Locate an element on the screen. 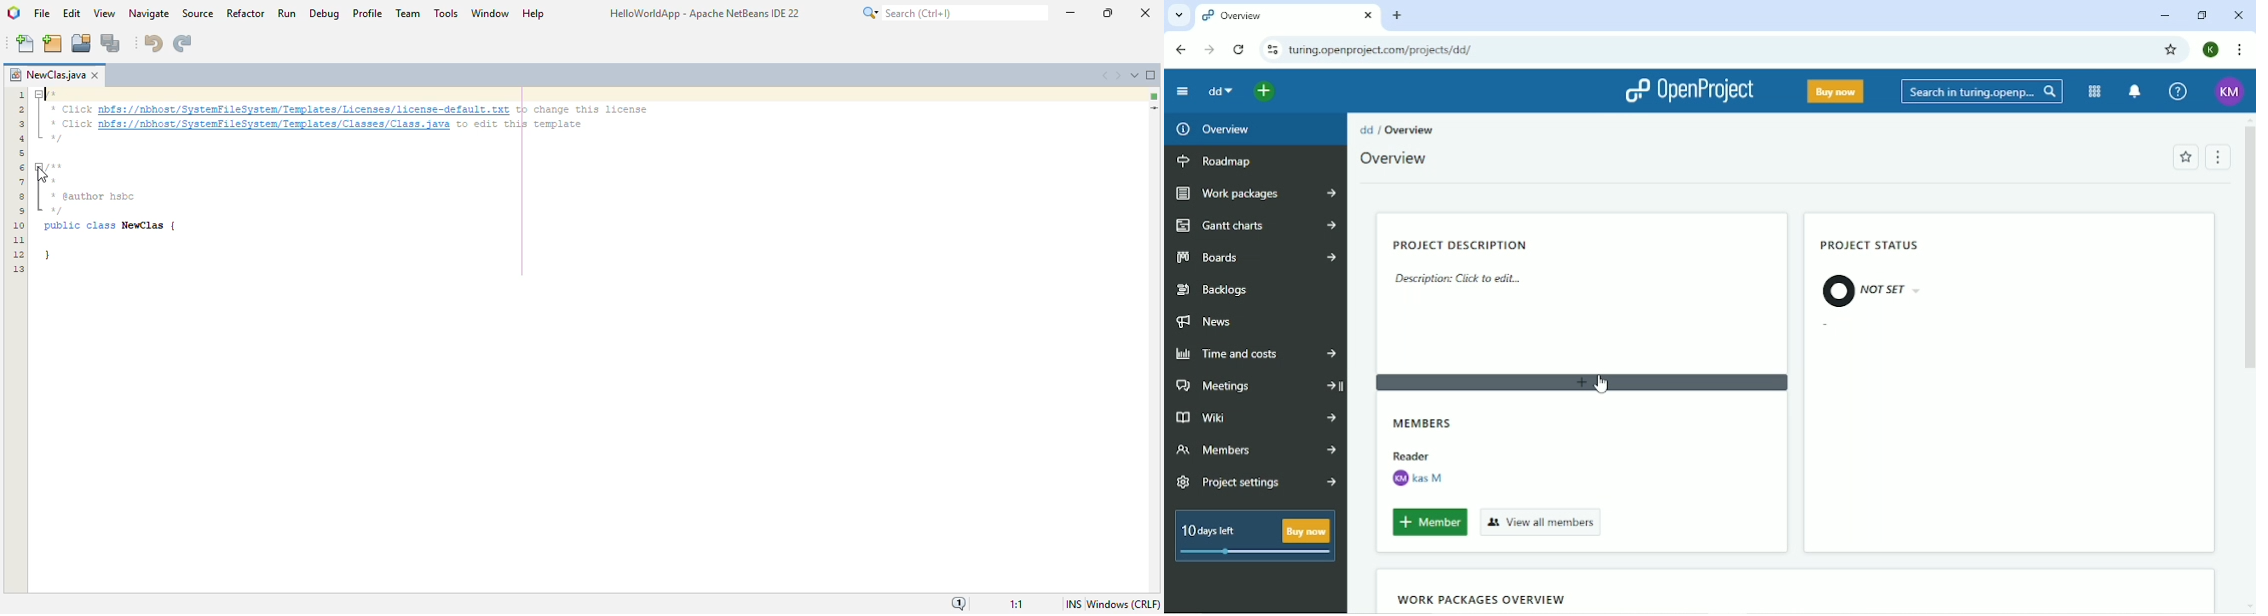  view is located at coordinates (105, 13).